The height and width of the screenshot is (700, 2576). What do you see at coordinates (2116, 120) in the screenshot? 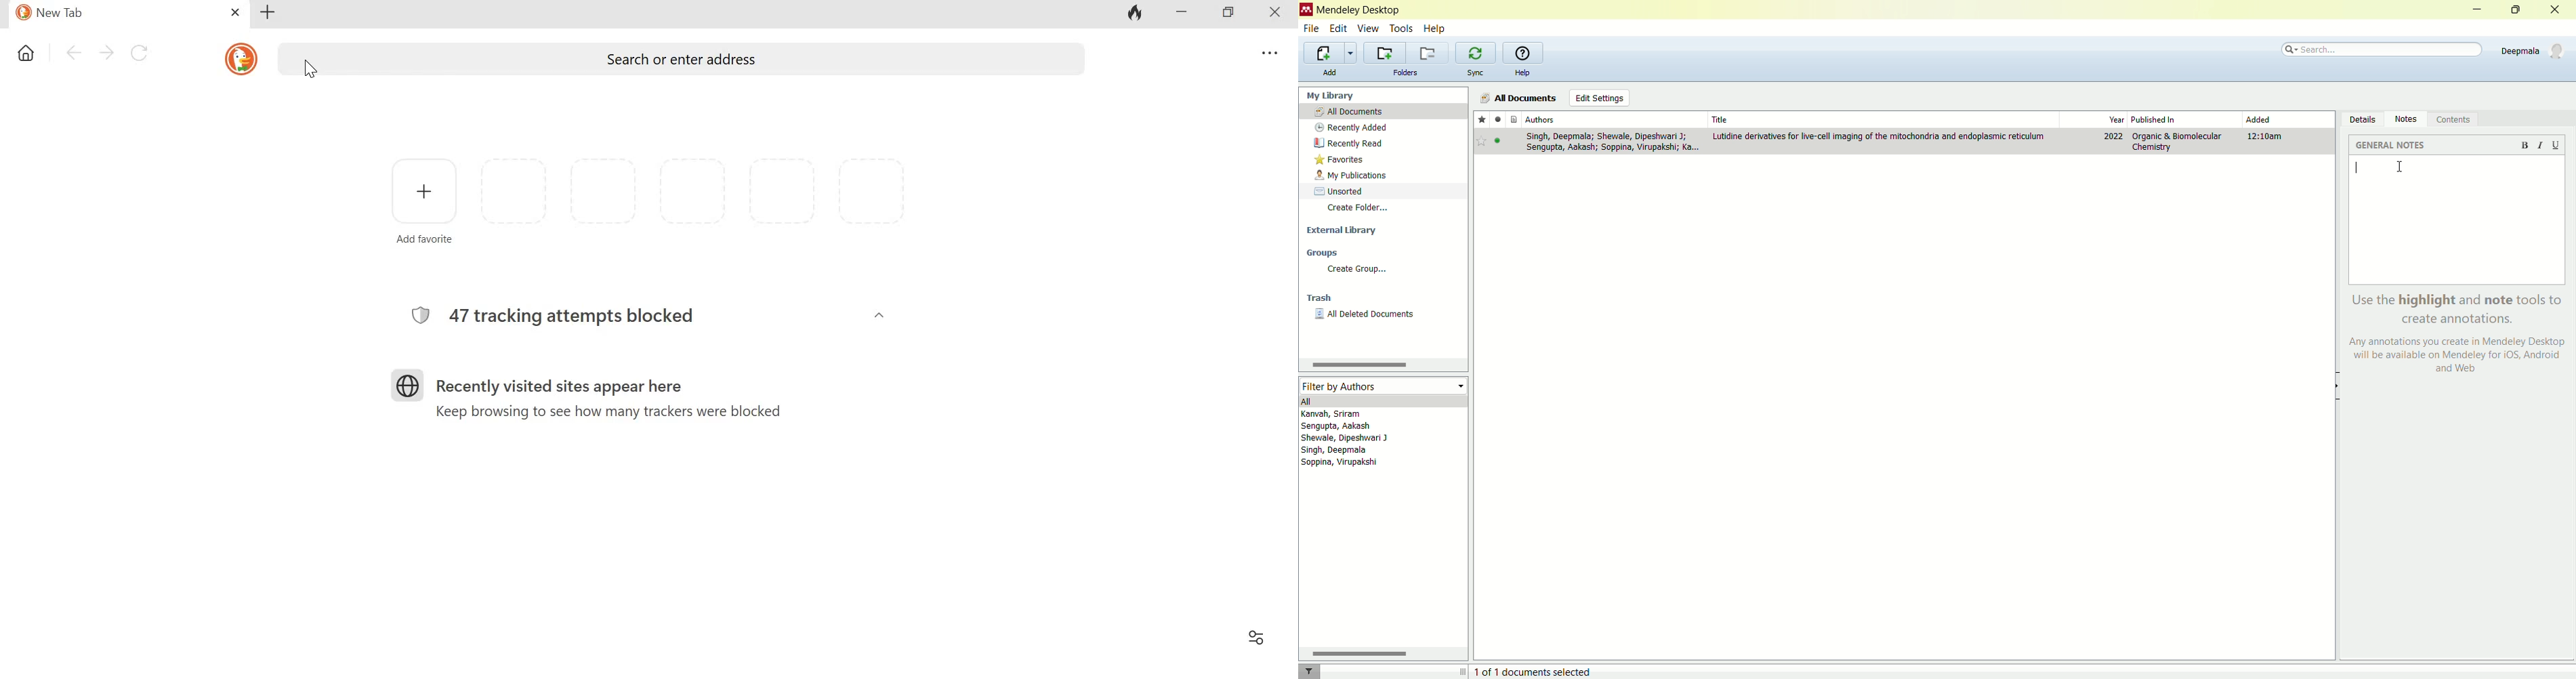
I see `year` at bounding box center [2116, 120].